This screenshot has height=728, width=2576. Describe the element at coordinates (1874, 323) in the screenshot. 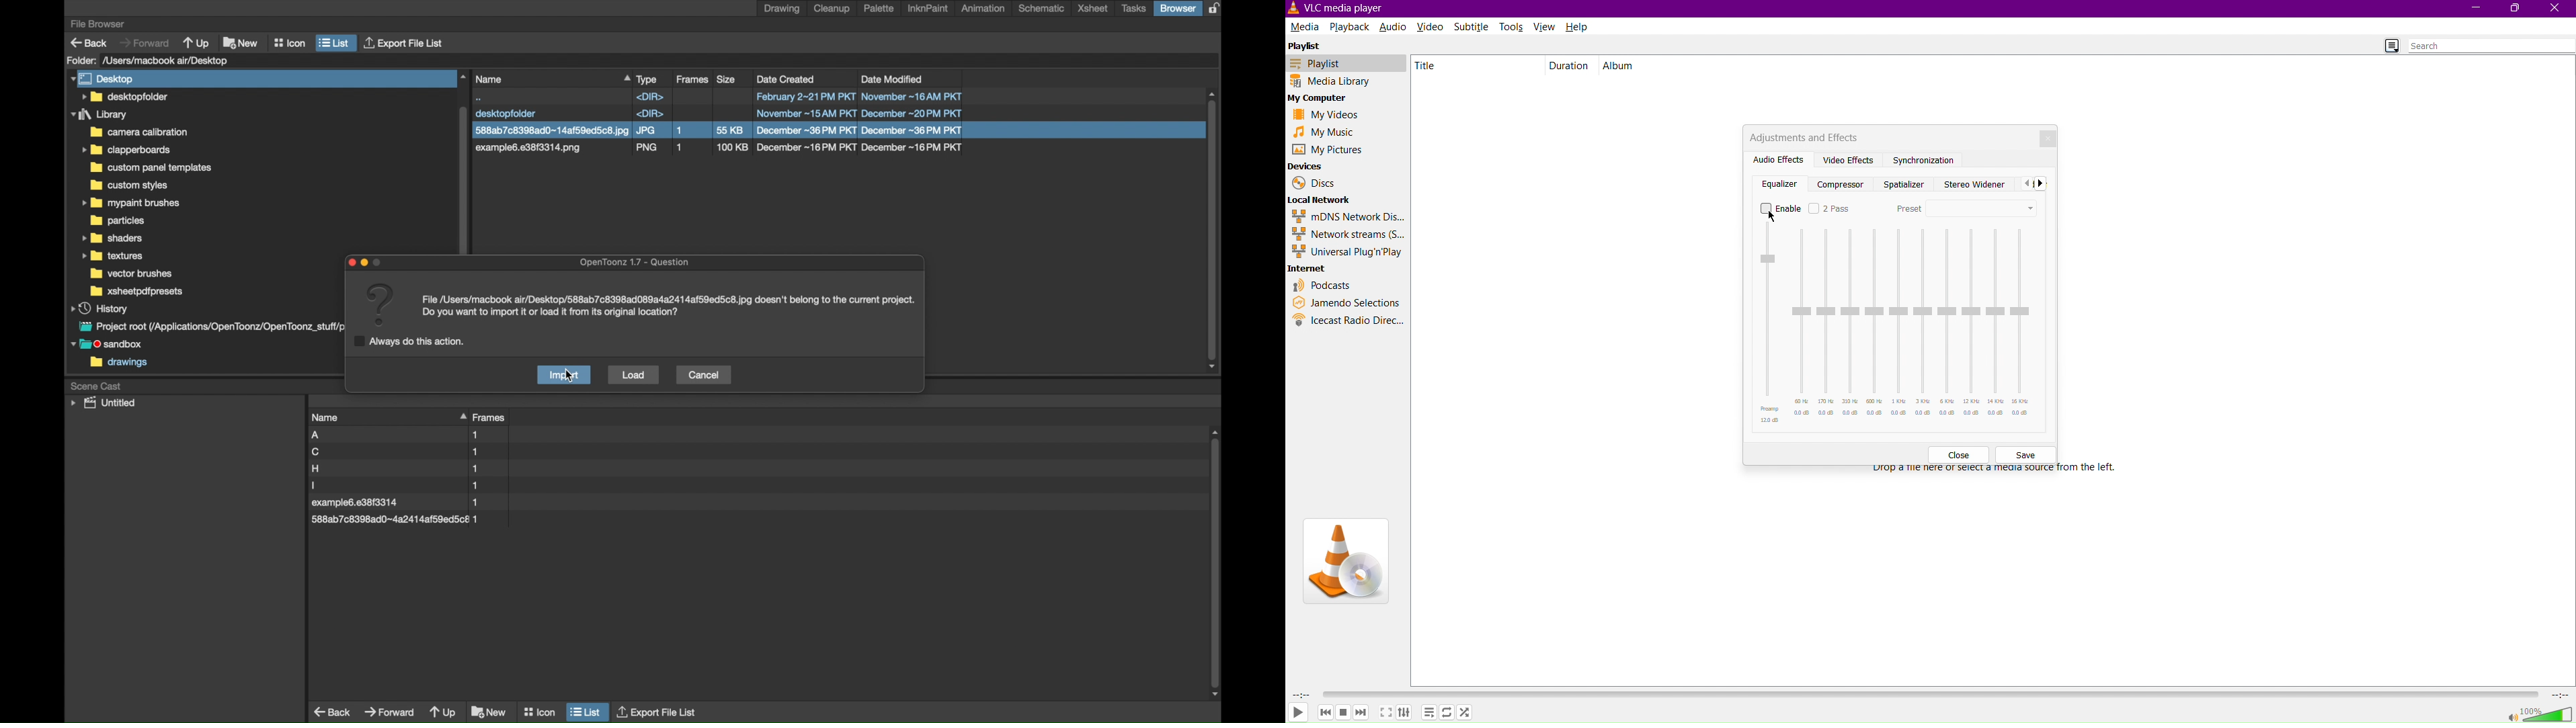

I see `600 Hz` at that location.